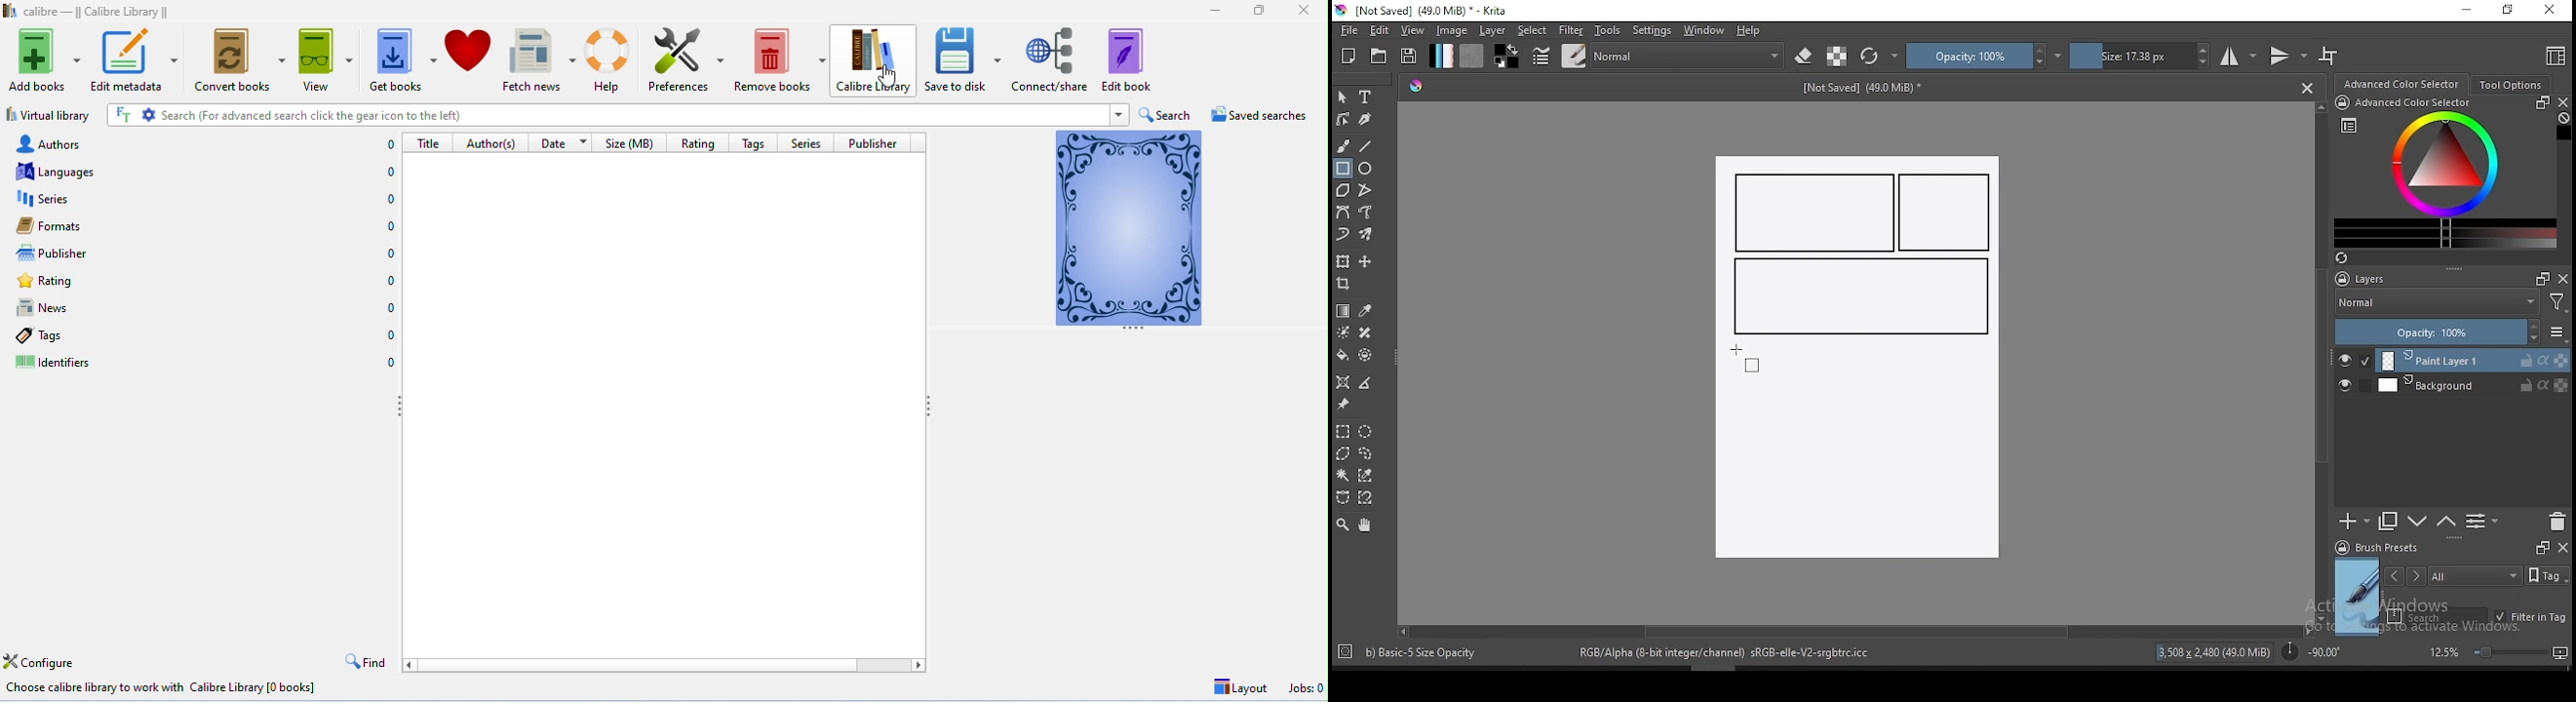 The image size is (2576, 728). Describe the element at coordinates (1574, 56) in the screenshot. I see `brushes` at that location.